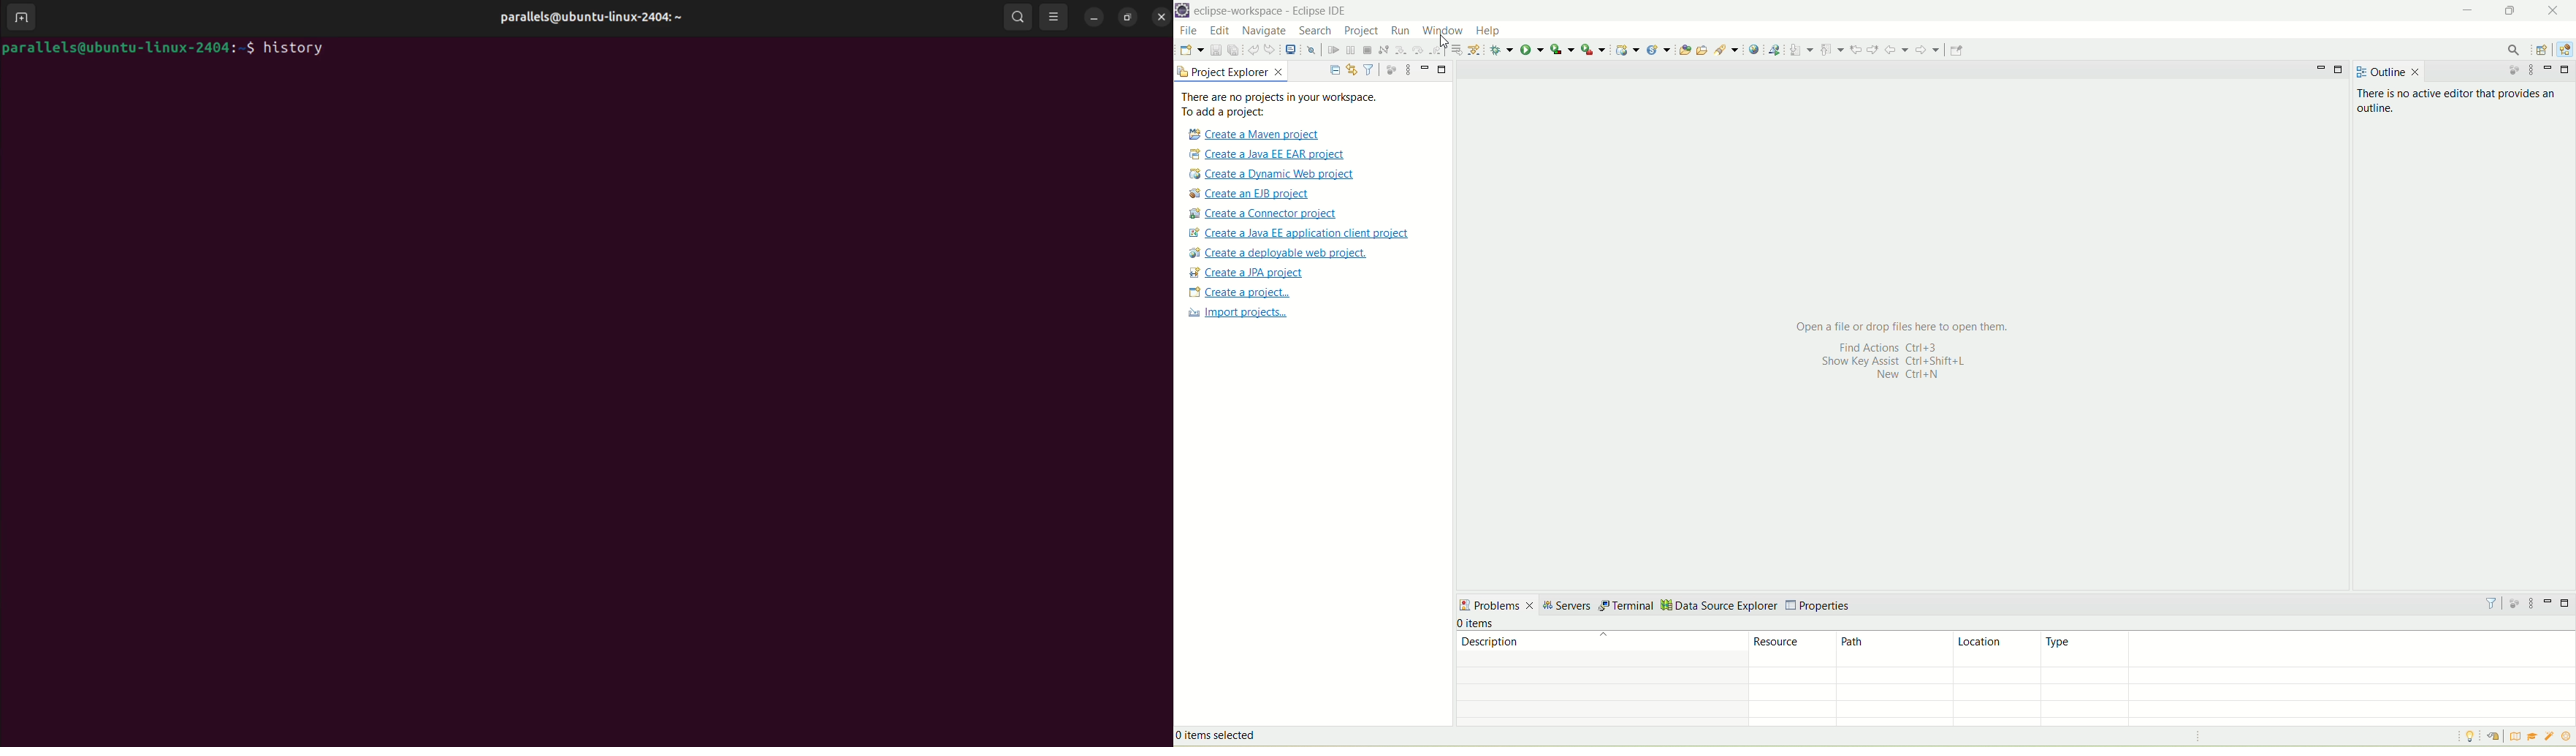 Image resolution: width=2576 pixels, height=756 pixels. Describe the element at coordinates (1253, 52) in the screenshot. I see `undo` at that location.